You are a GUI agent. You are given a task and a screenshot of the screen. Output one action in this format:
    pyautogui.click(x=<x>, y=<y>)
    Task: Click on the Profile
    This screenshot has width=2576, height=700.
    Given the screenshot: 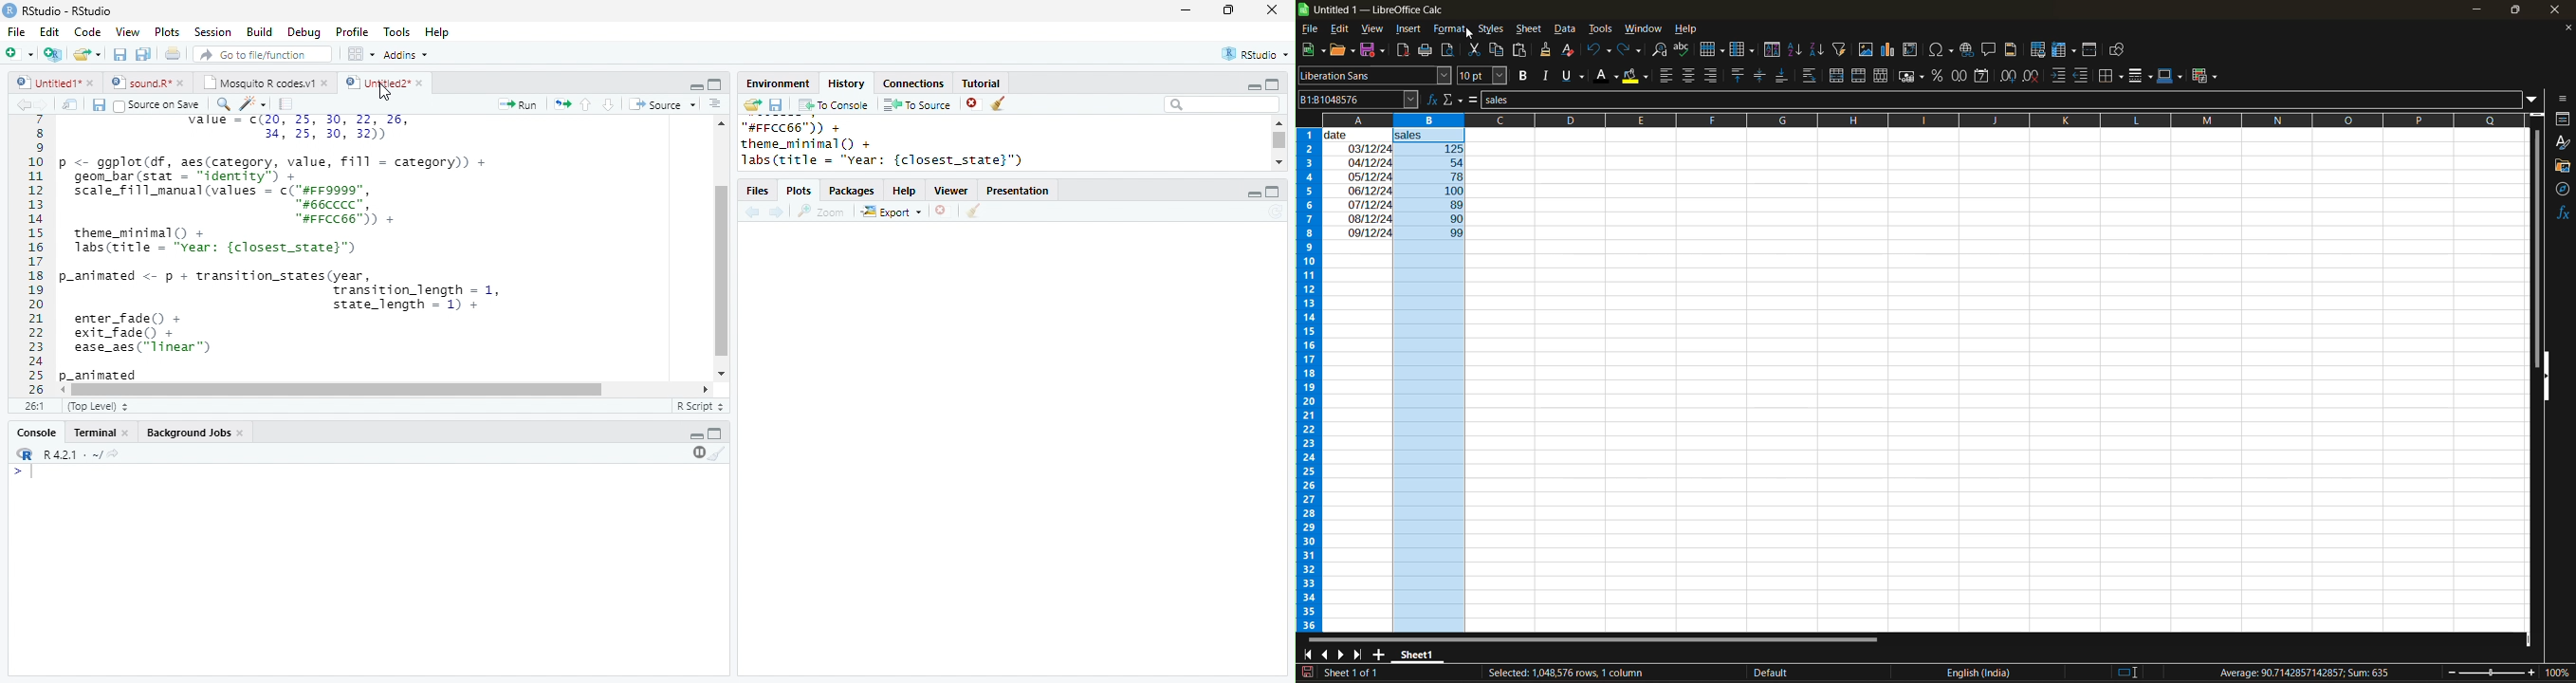 What is the action you would take?
    pyautogui.click(x=353, y=32)
    